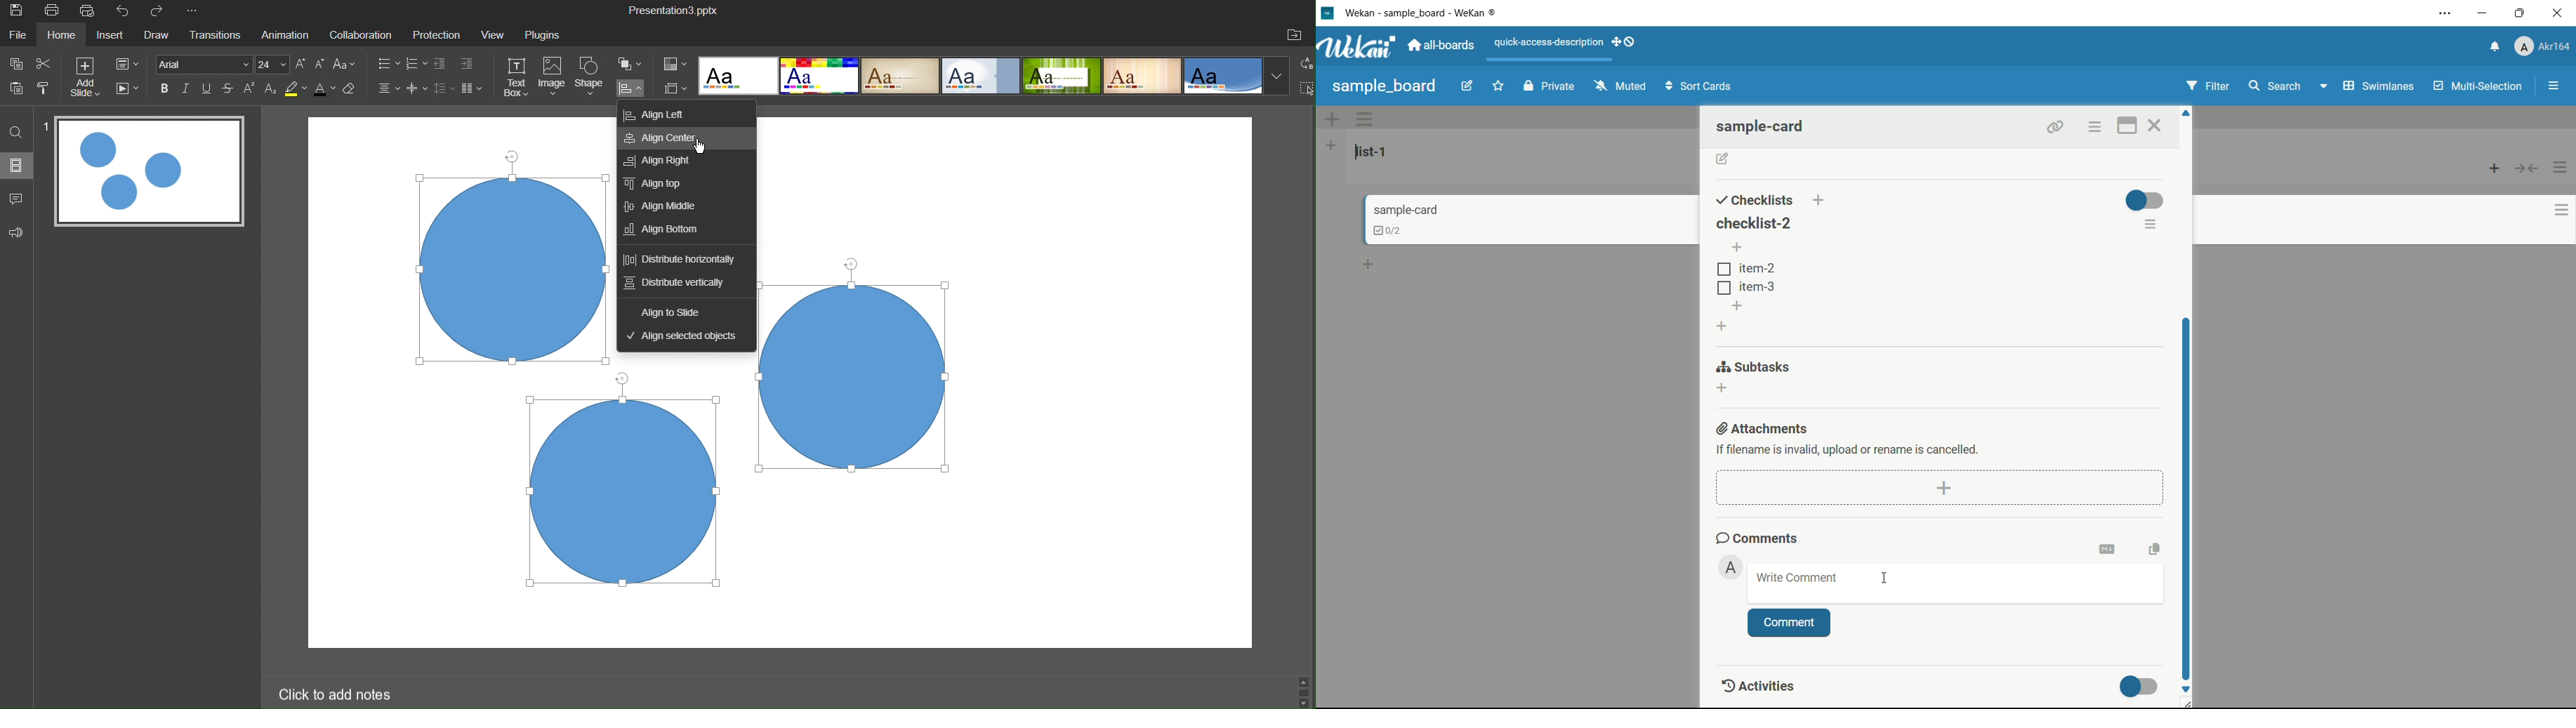 This screenshot has width=2576, height=728. I want to click on sample board, so click(1384, 86).